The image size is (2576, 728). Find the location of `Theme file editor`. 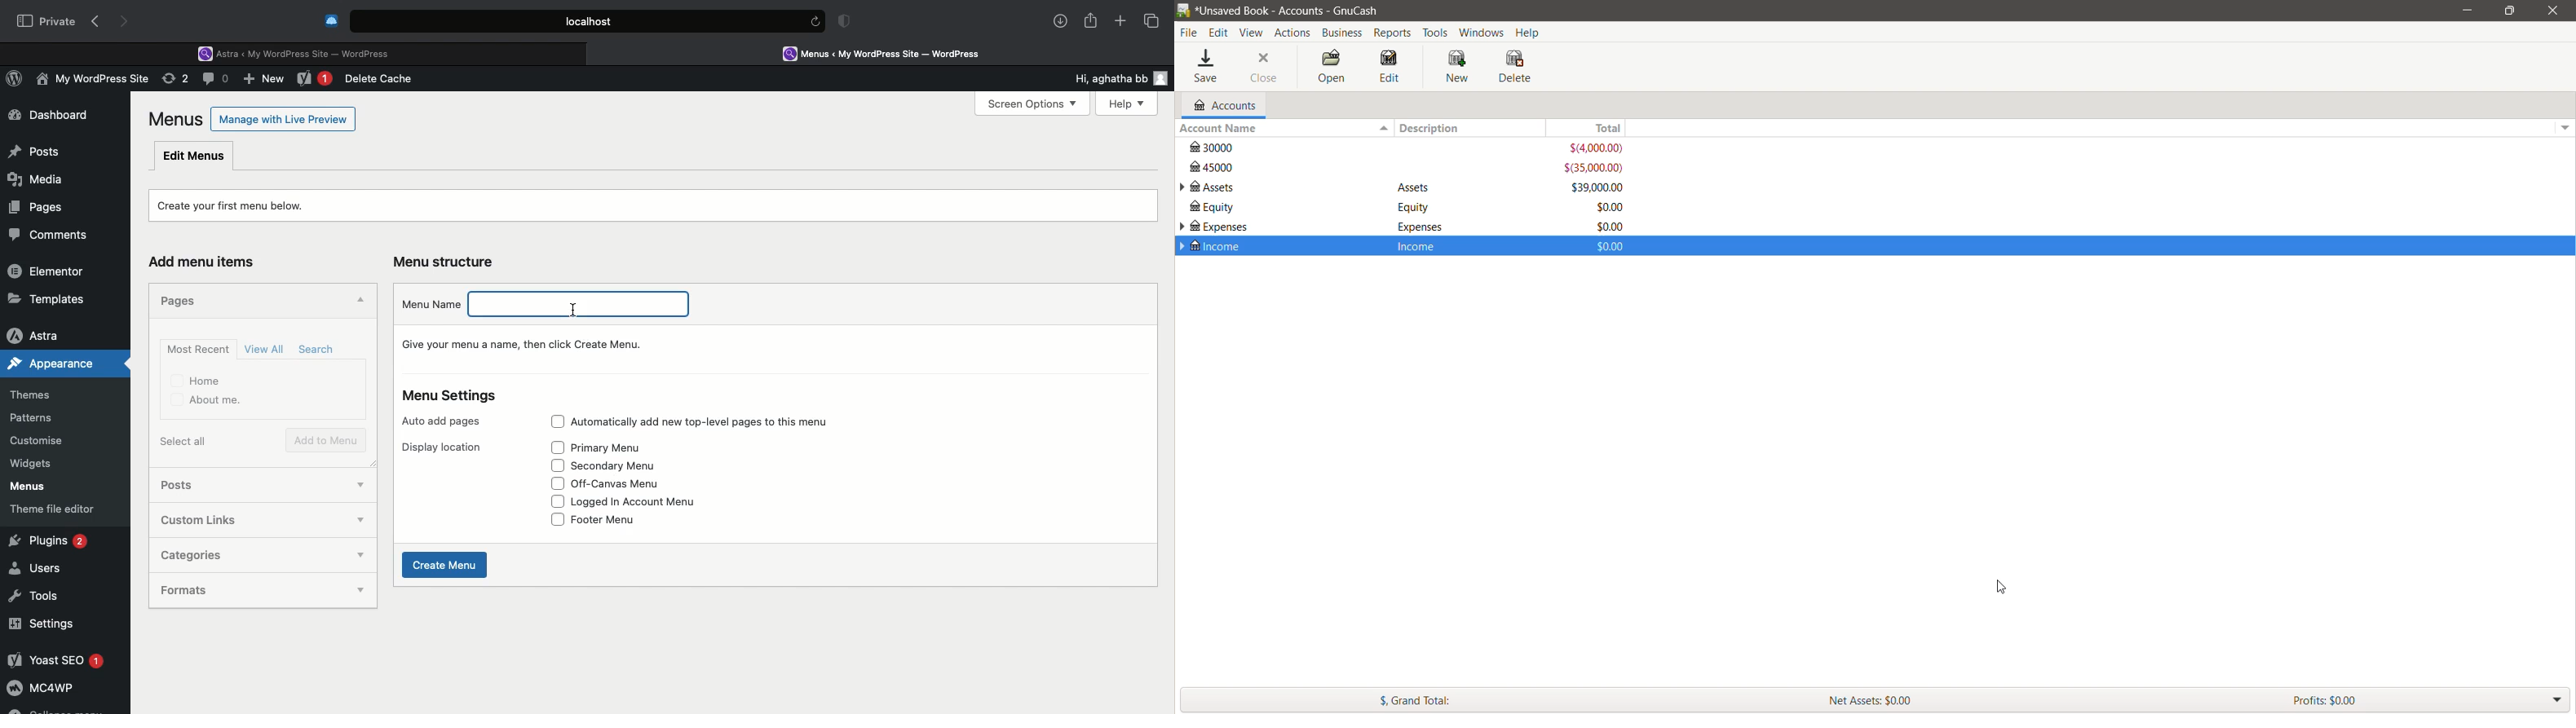

Theme file editor is located at coordinates (59, 509).